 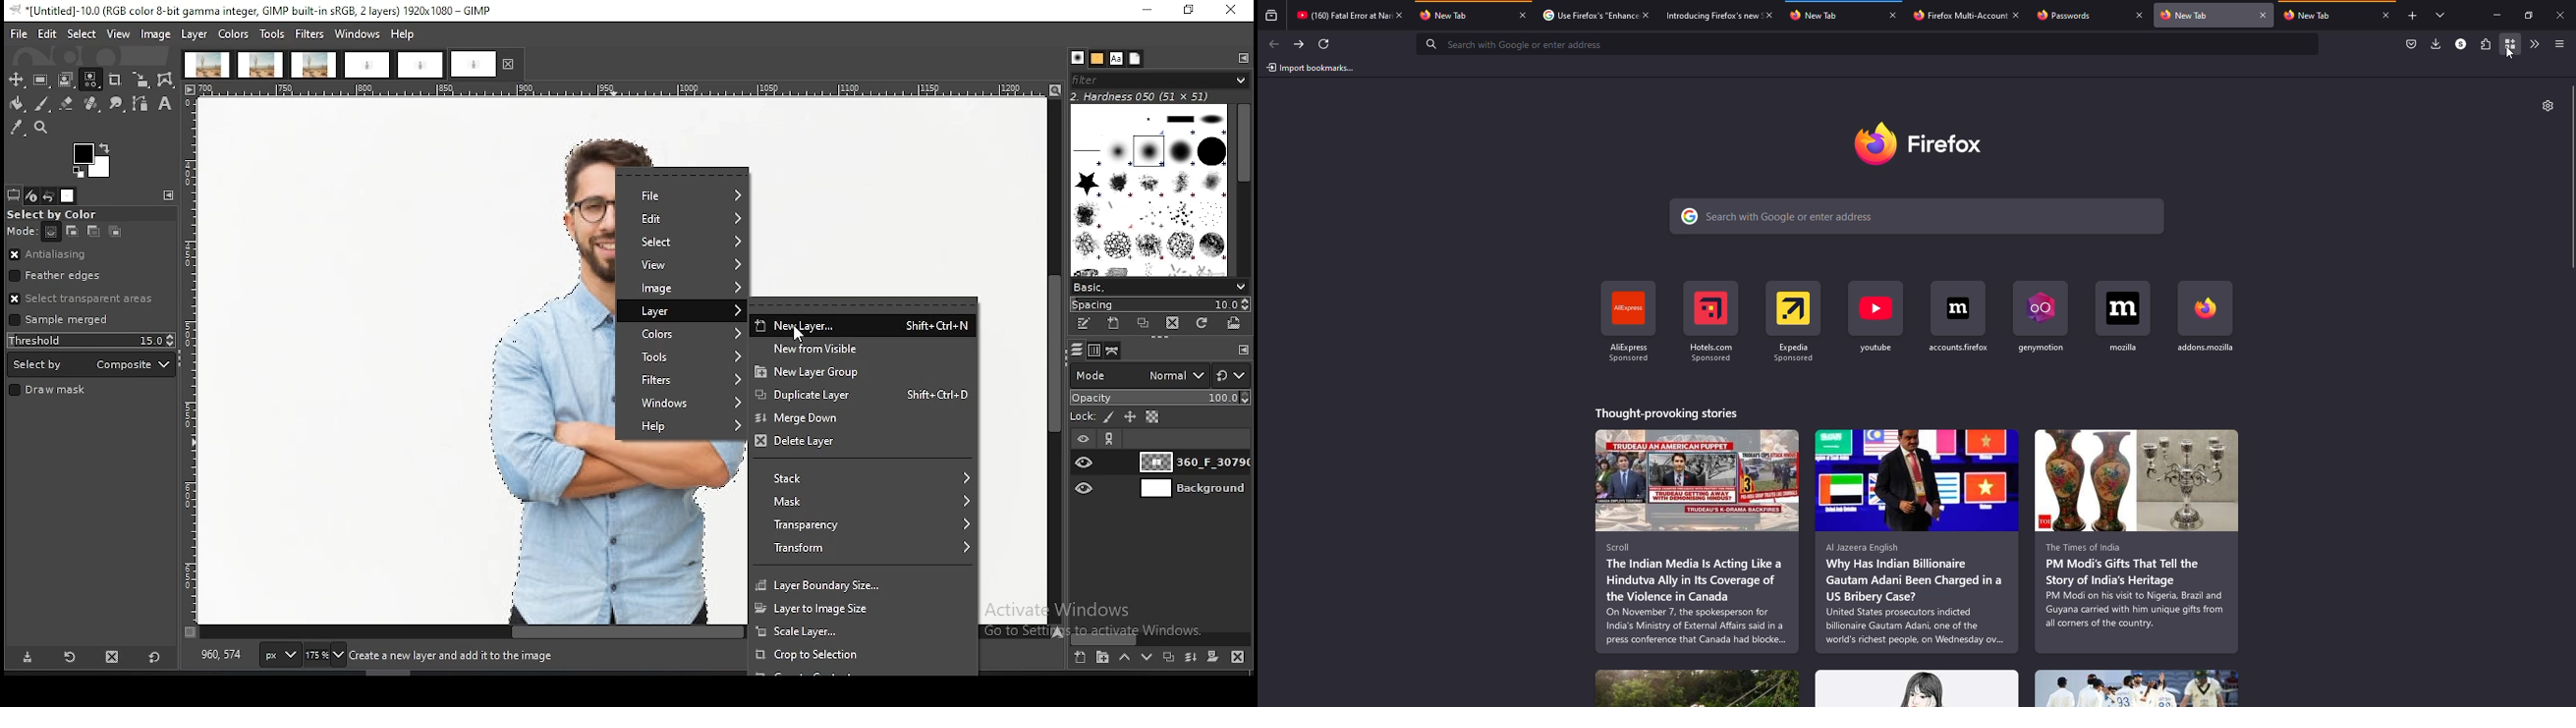 What do you see at coordinates (1275, 43) in the screenshot?
I see `back` at bounding box center [1275, 43].